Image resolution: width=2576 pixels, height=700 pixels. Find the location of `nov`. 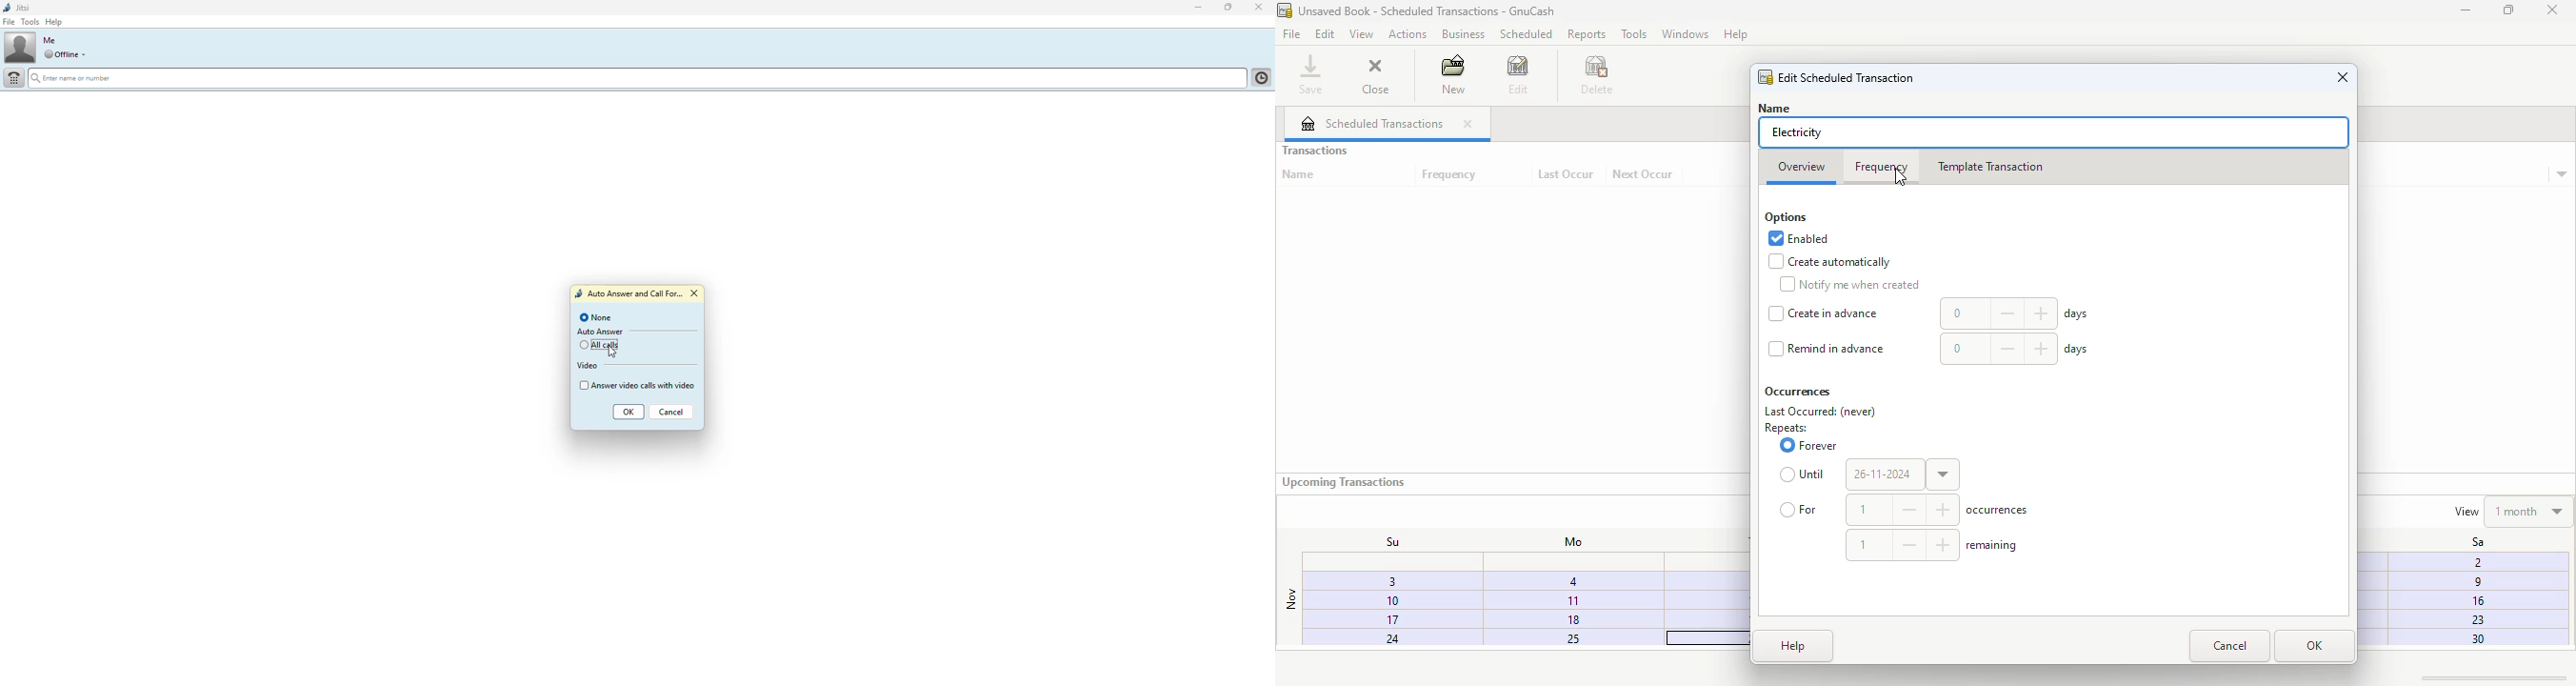

nov is located at coordinates (1290, 599).